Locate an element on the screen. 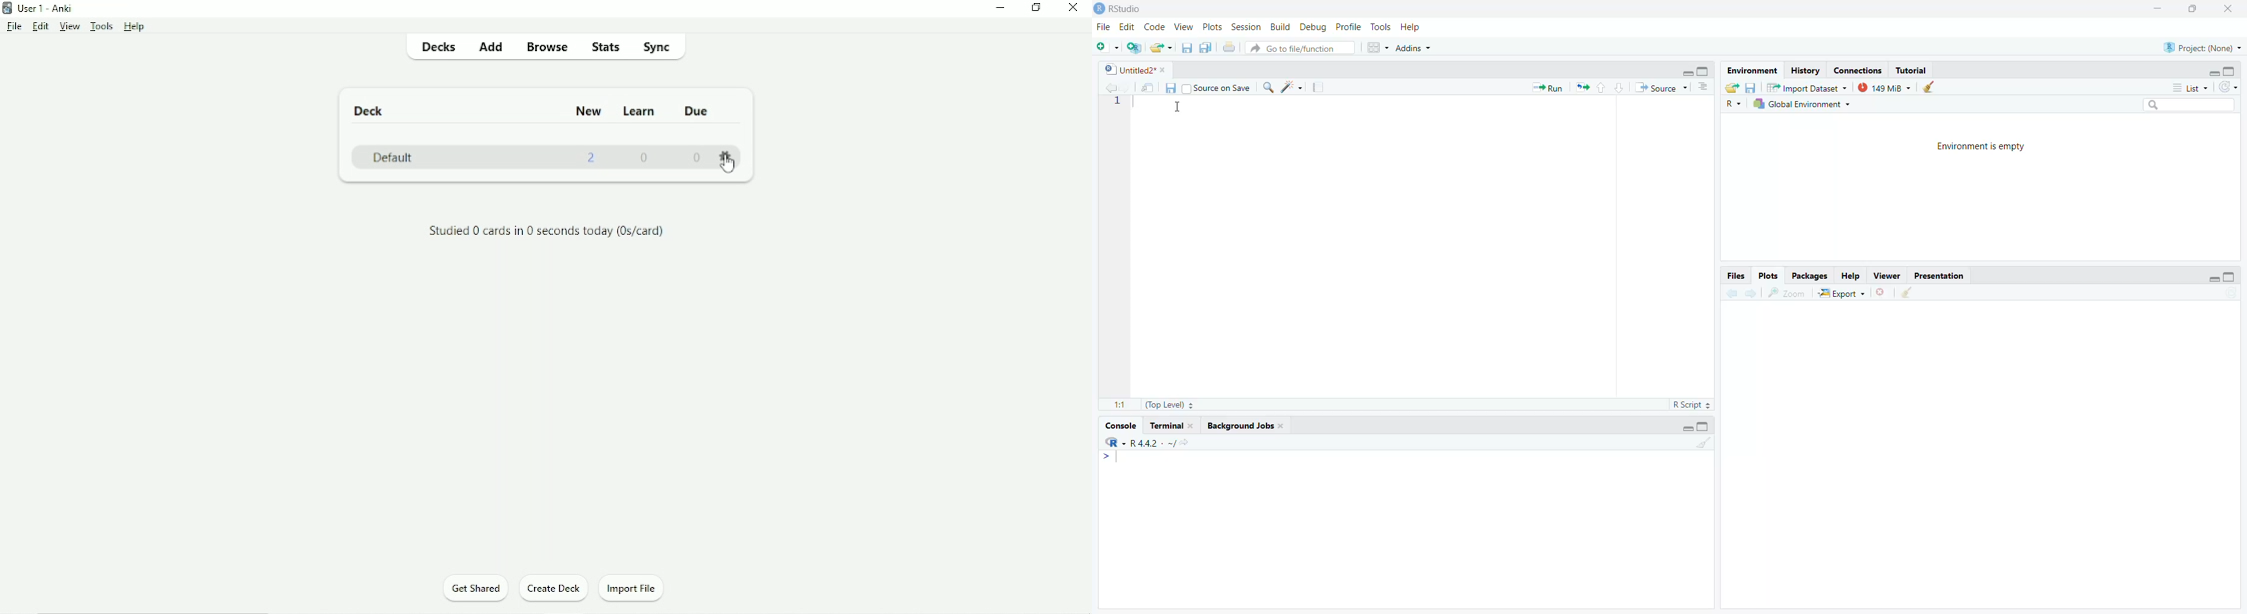 The width and height of the screenshot is (2268, 616). R is located at coordinates (1112, 442).